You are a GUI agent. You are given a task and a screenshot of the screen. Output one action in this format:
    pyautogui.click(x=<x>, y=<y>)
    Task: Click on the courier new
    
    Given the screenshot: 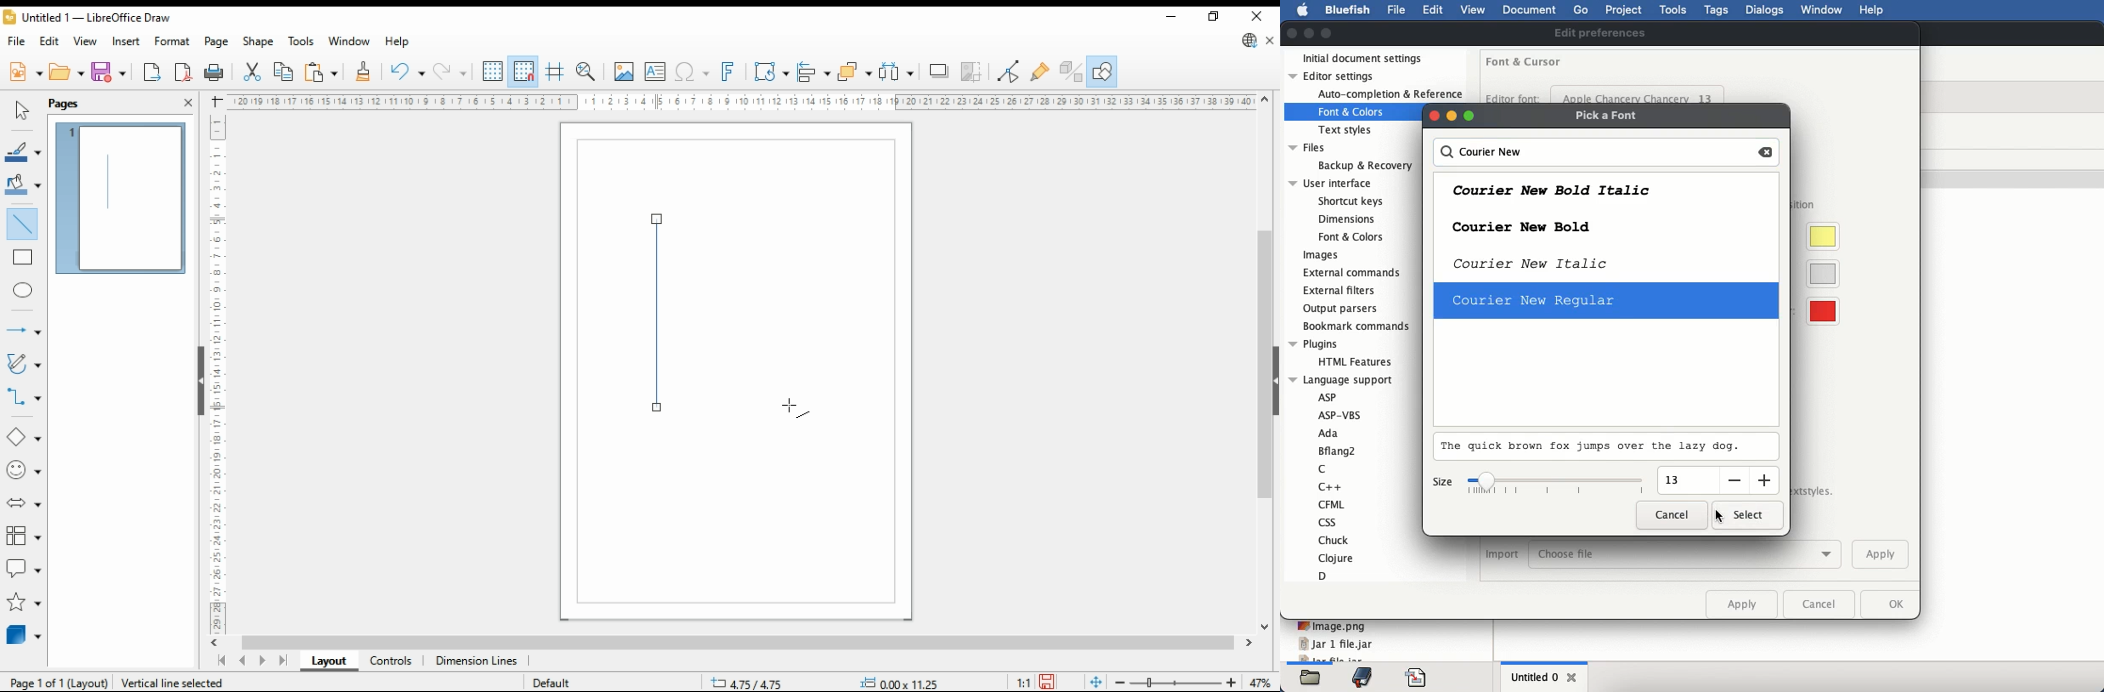 What is the action you would take?
    pyautogui.click(x=1492, y=152)
    